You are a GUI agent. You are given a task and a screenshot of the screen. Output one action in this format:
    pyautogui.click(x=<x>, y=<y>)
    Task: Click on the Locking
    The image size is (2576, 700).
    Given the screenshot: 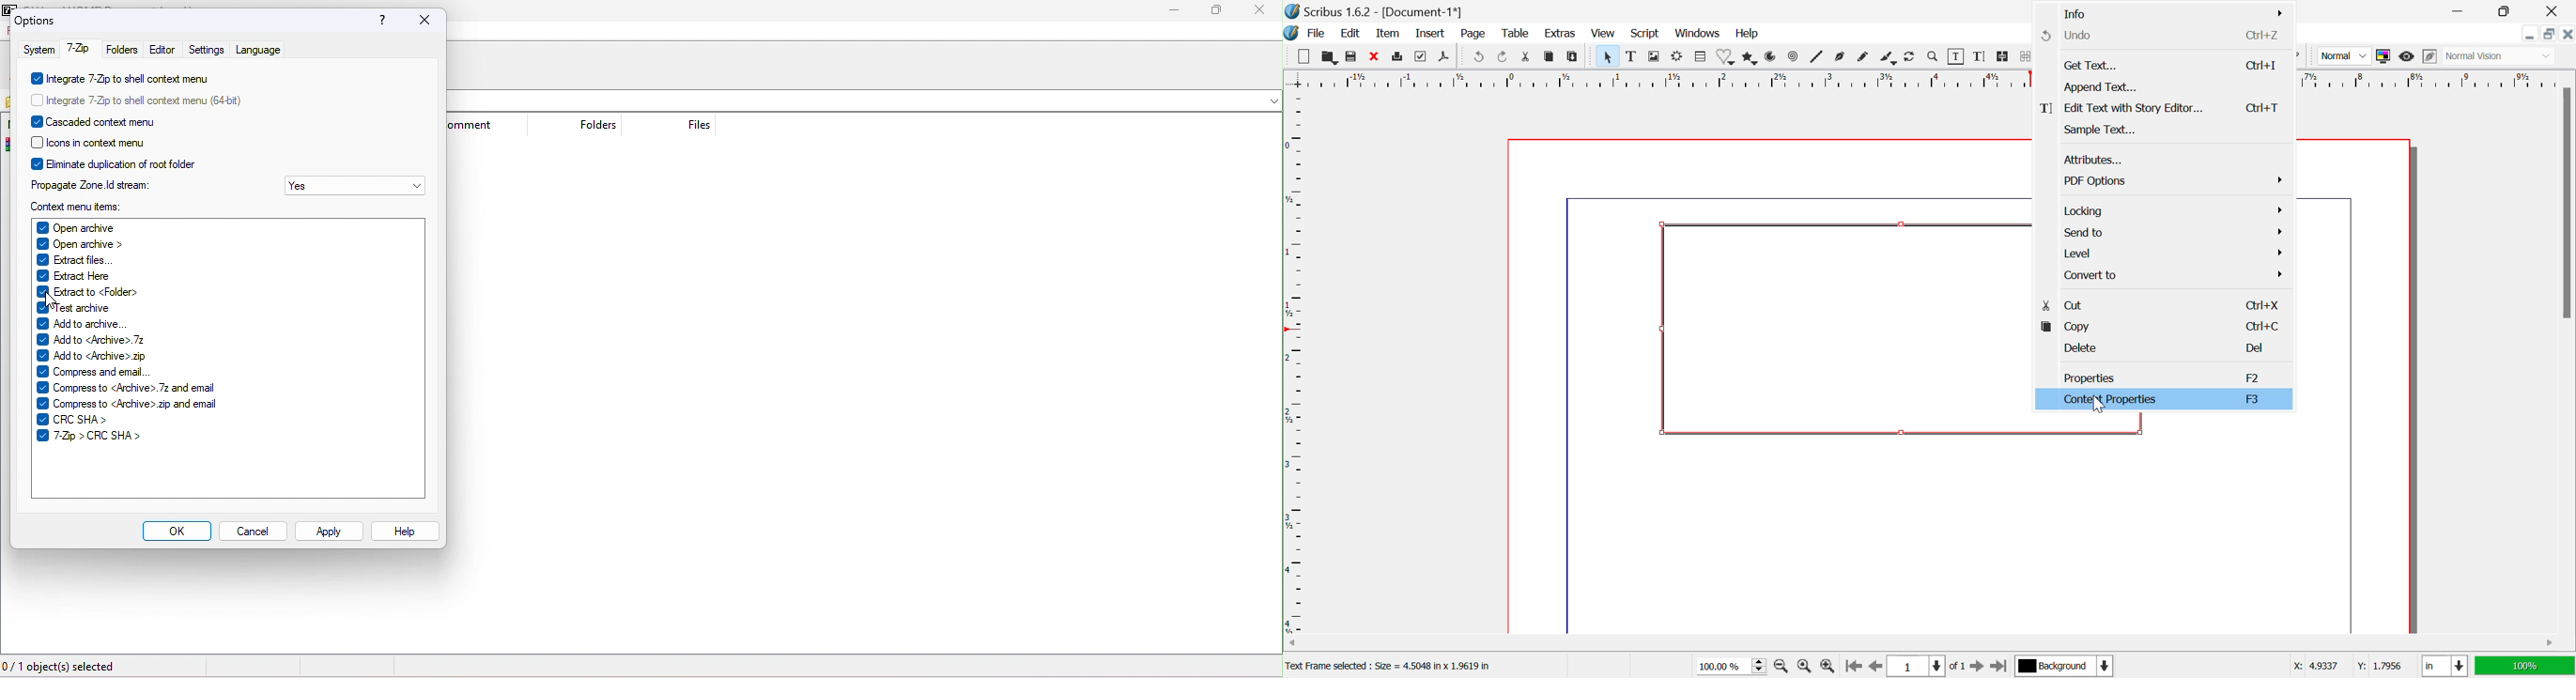 What is the action you would take?
    pyautogui.click(x=2160, y=210)
    